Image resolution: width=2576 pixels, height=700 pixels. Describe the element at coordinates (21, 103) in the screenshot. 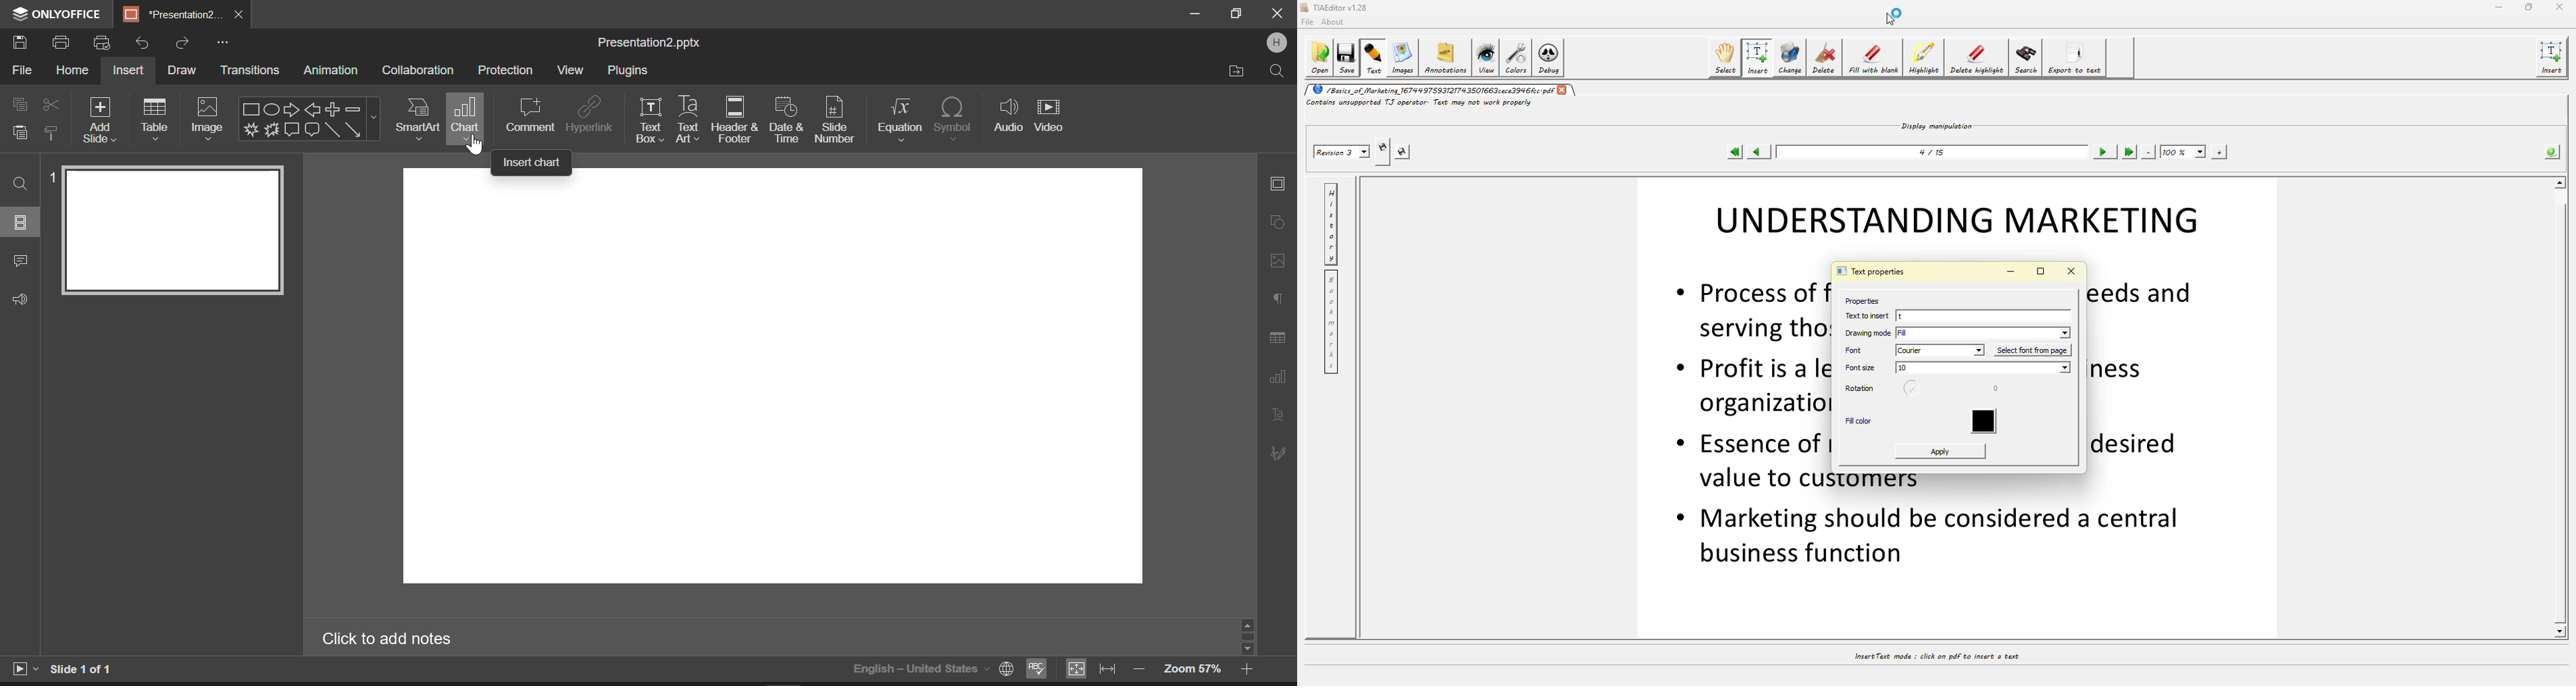

I see `Copy` at that location.